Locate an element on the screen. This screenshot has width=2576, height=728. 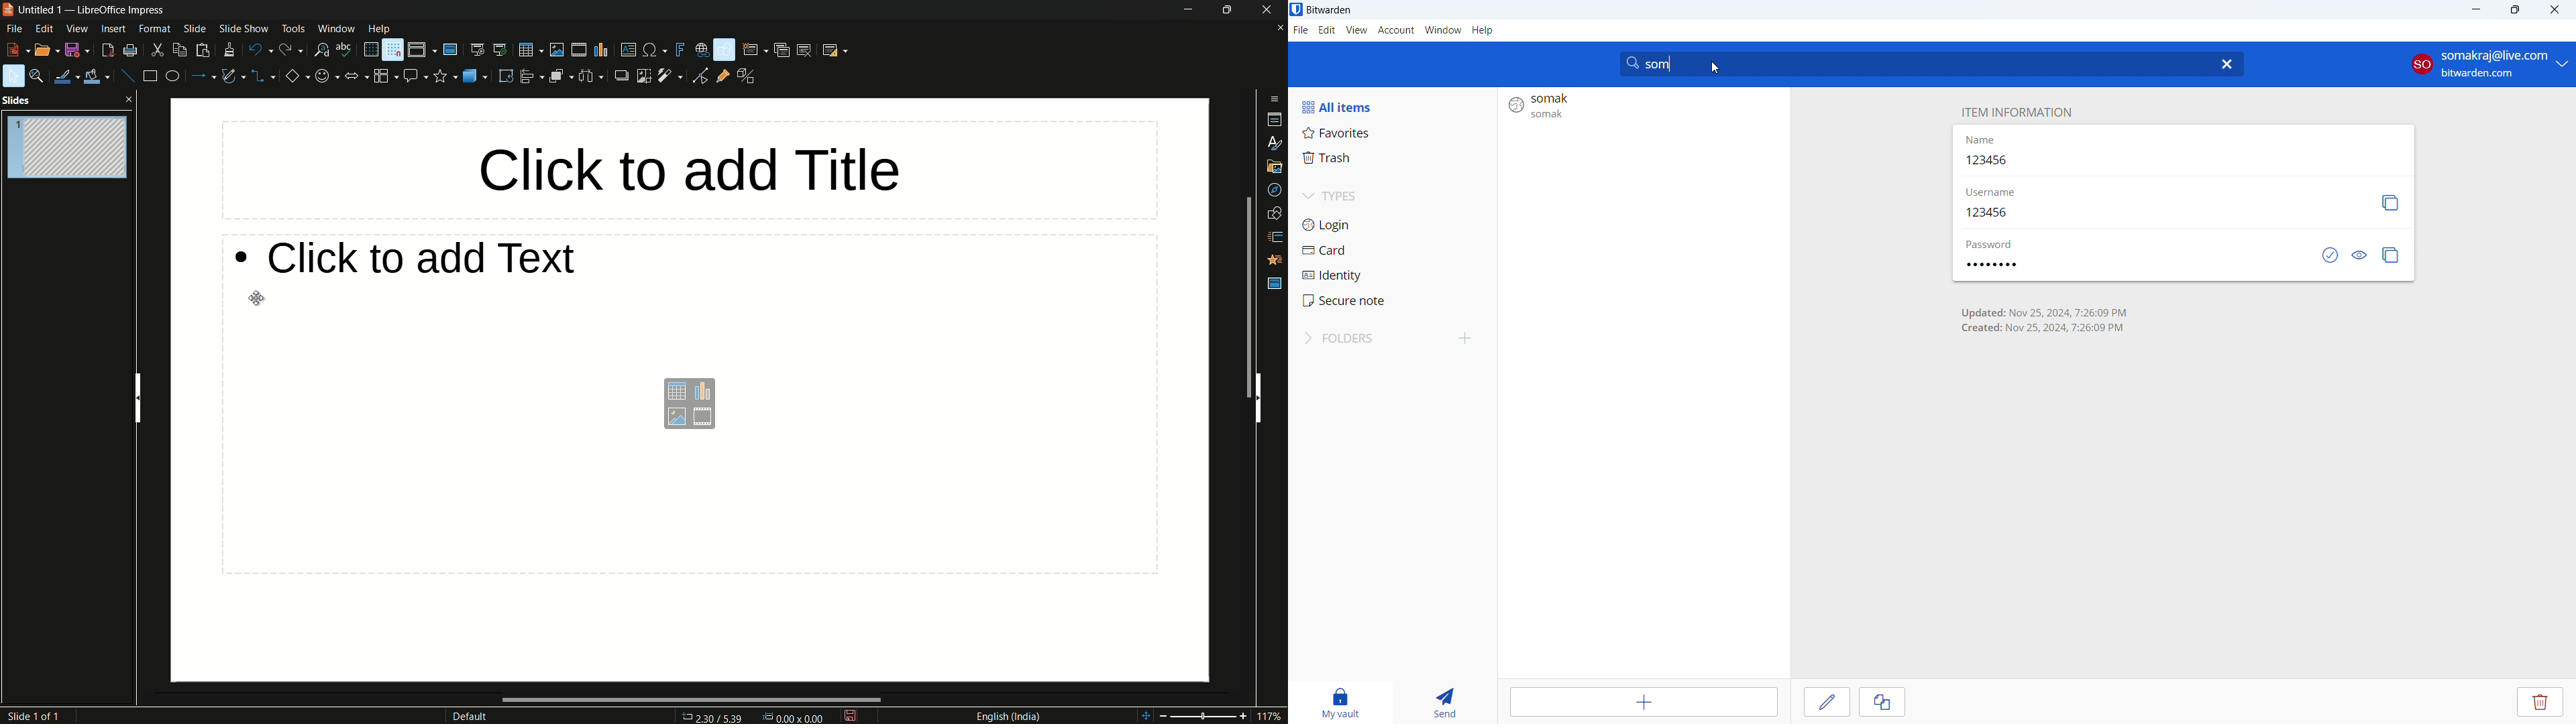
name is located at coordinates (1981, 141).